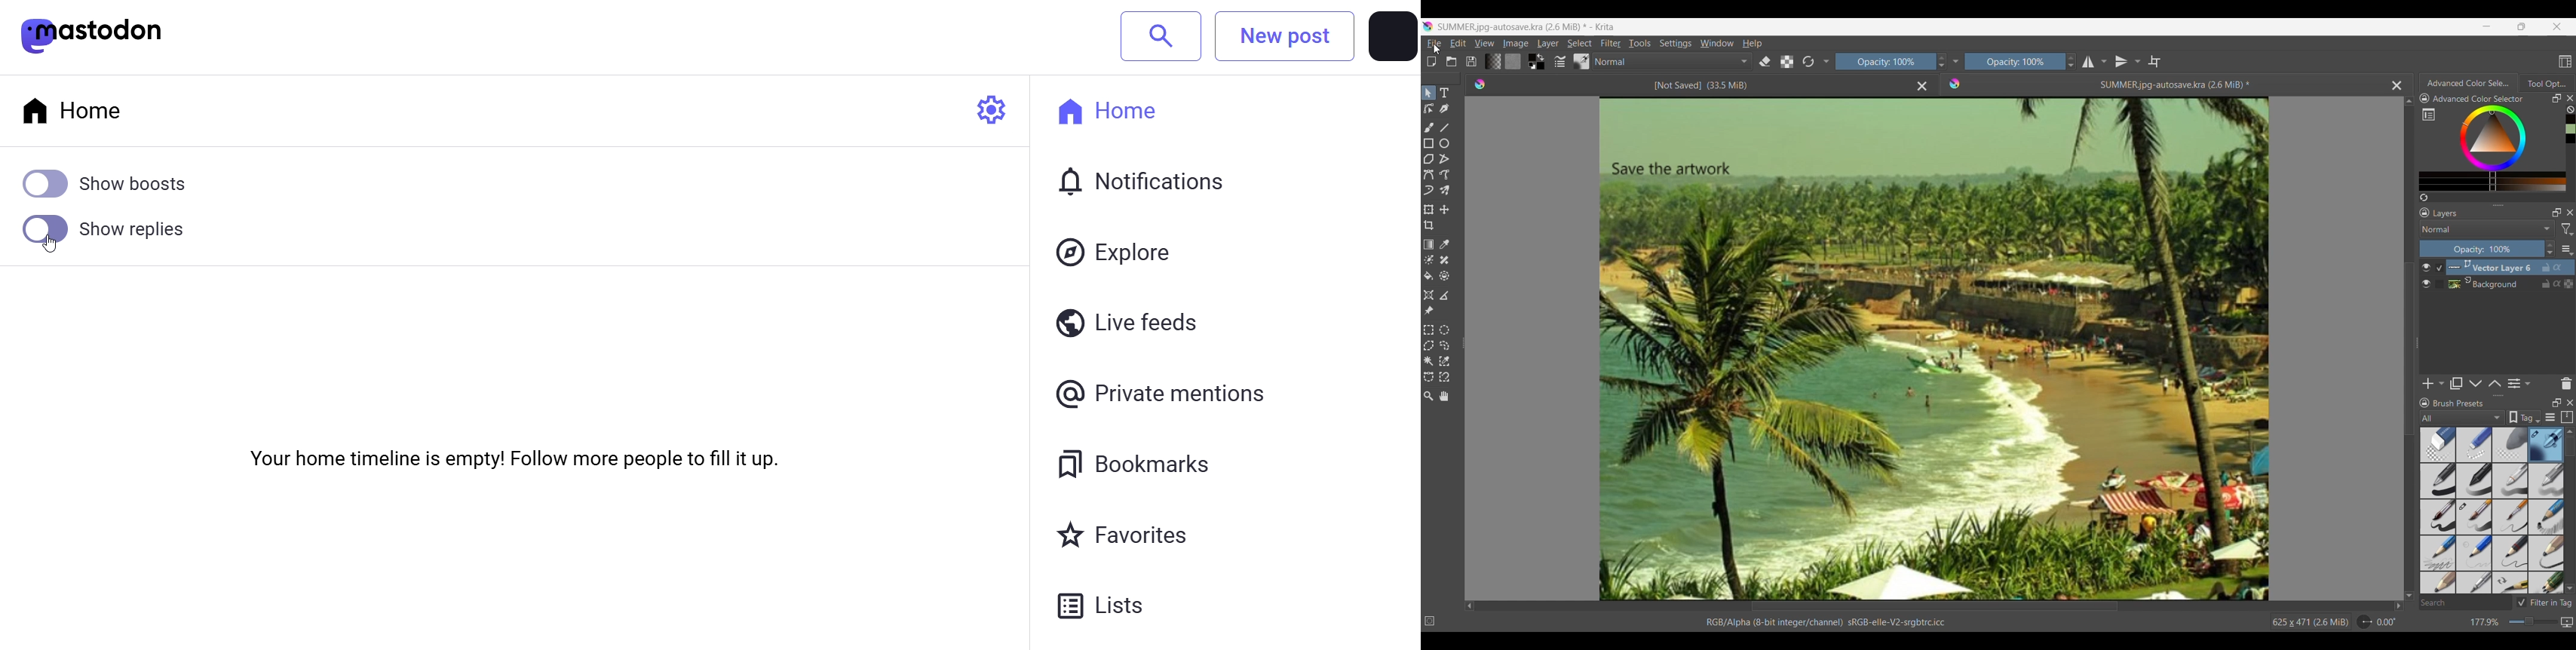 The height and width of the screenshot is (672, 2576). Describe the element at coordinates (1429, 190) in the screenshot. I see `Dynamic brush tool` at that location.